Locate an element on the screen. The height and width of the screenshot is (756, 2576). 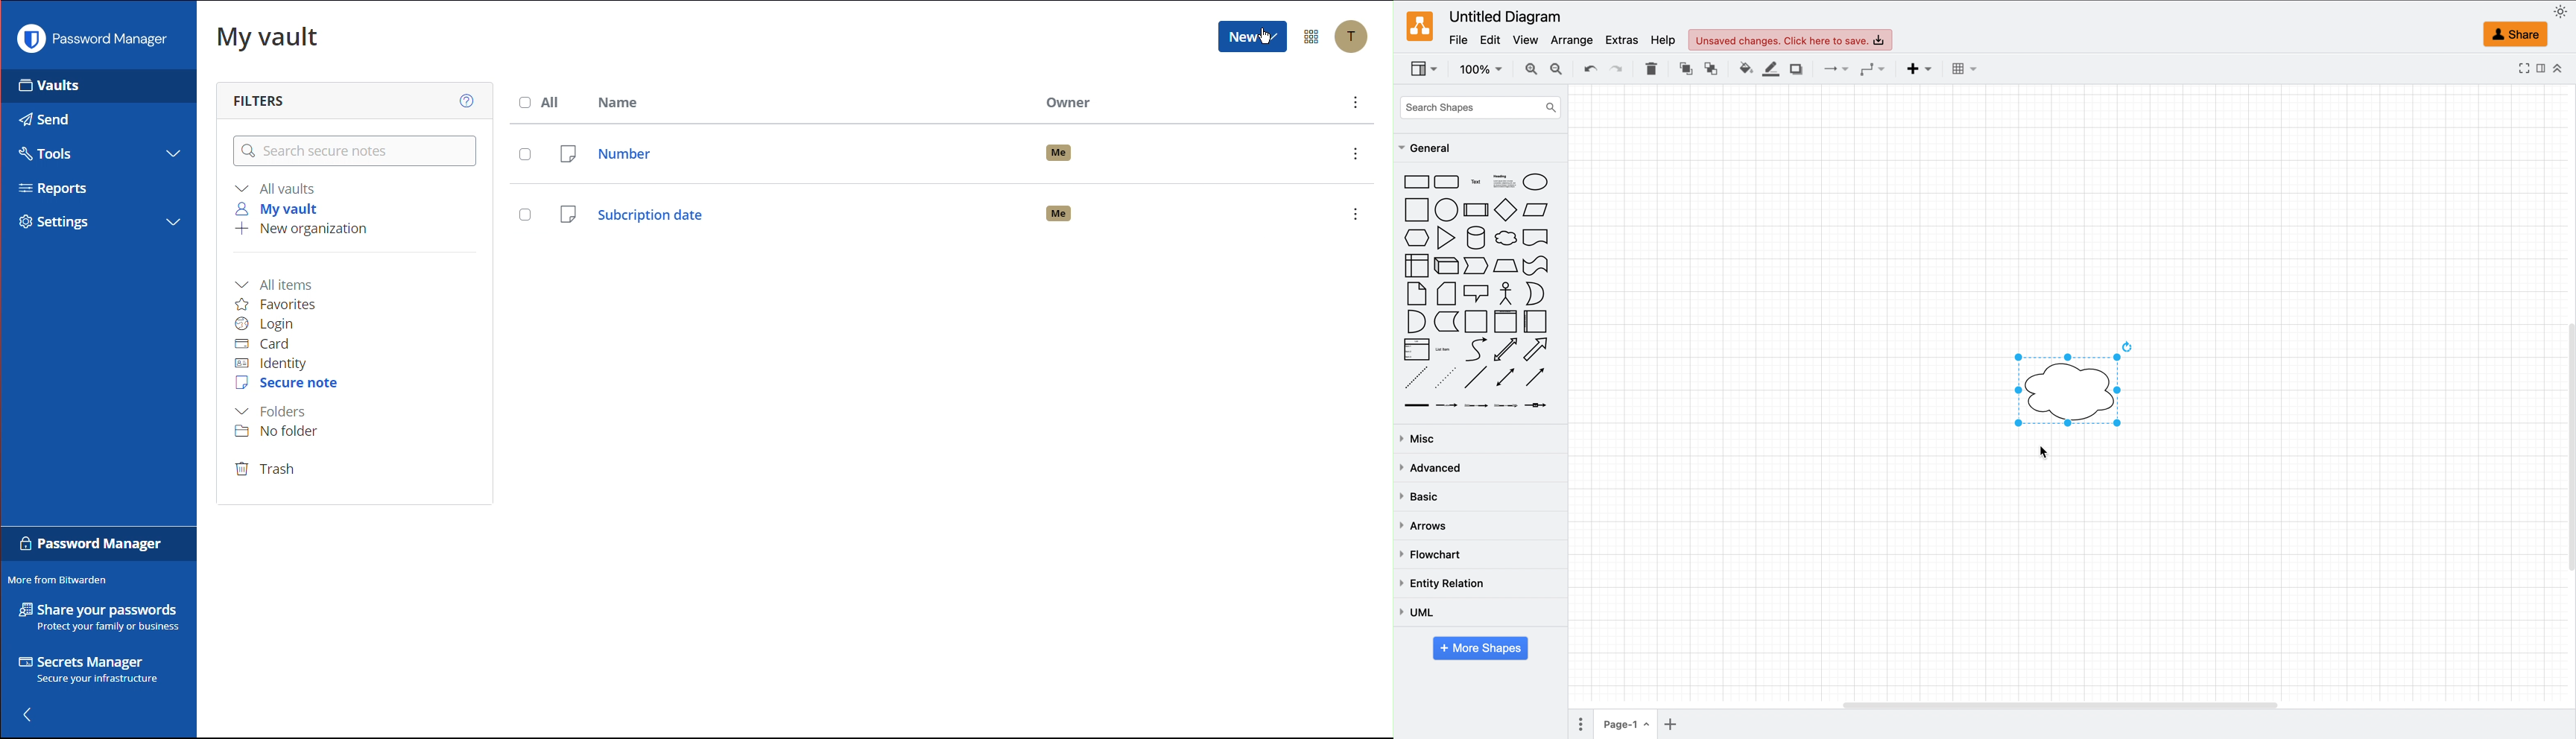
connector with three labels is located at coordinates (1508, 406).